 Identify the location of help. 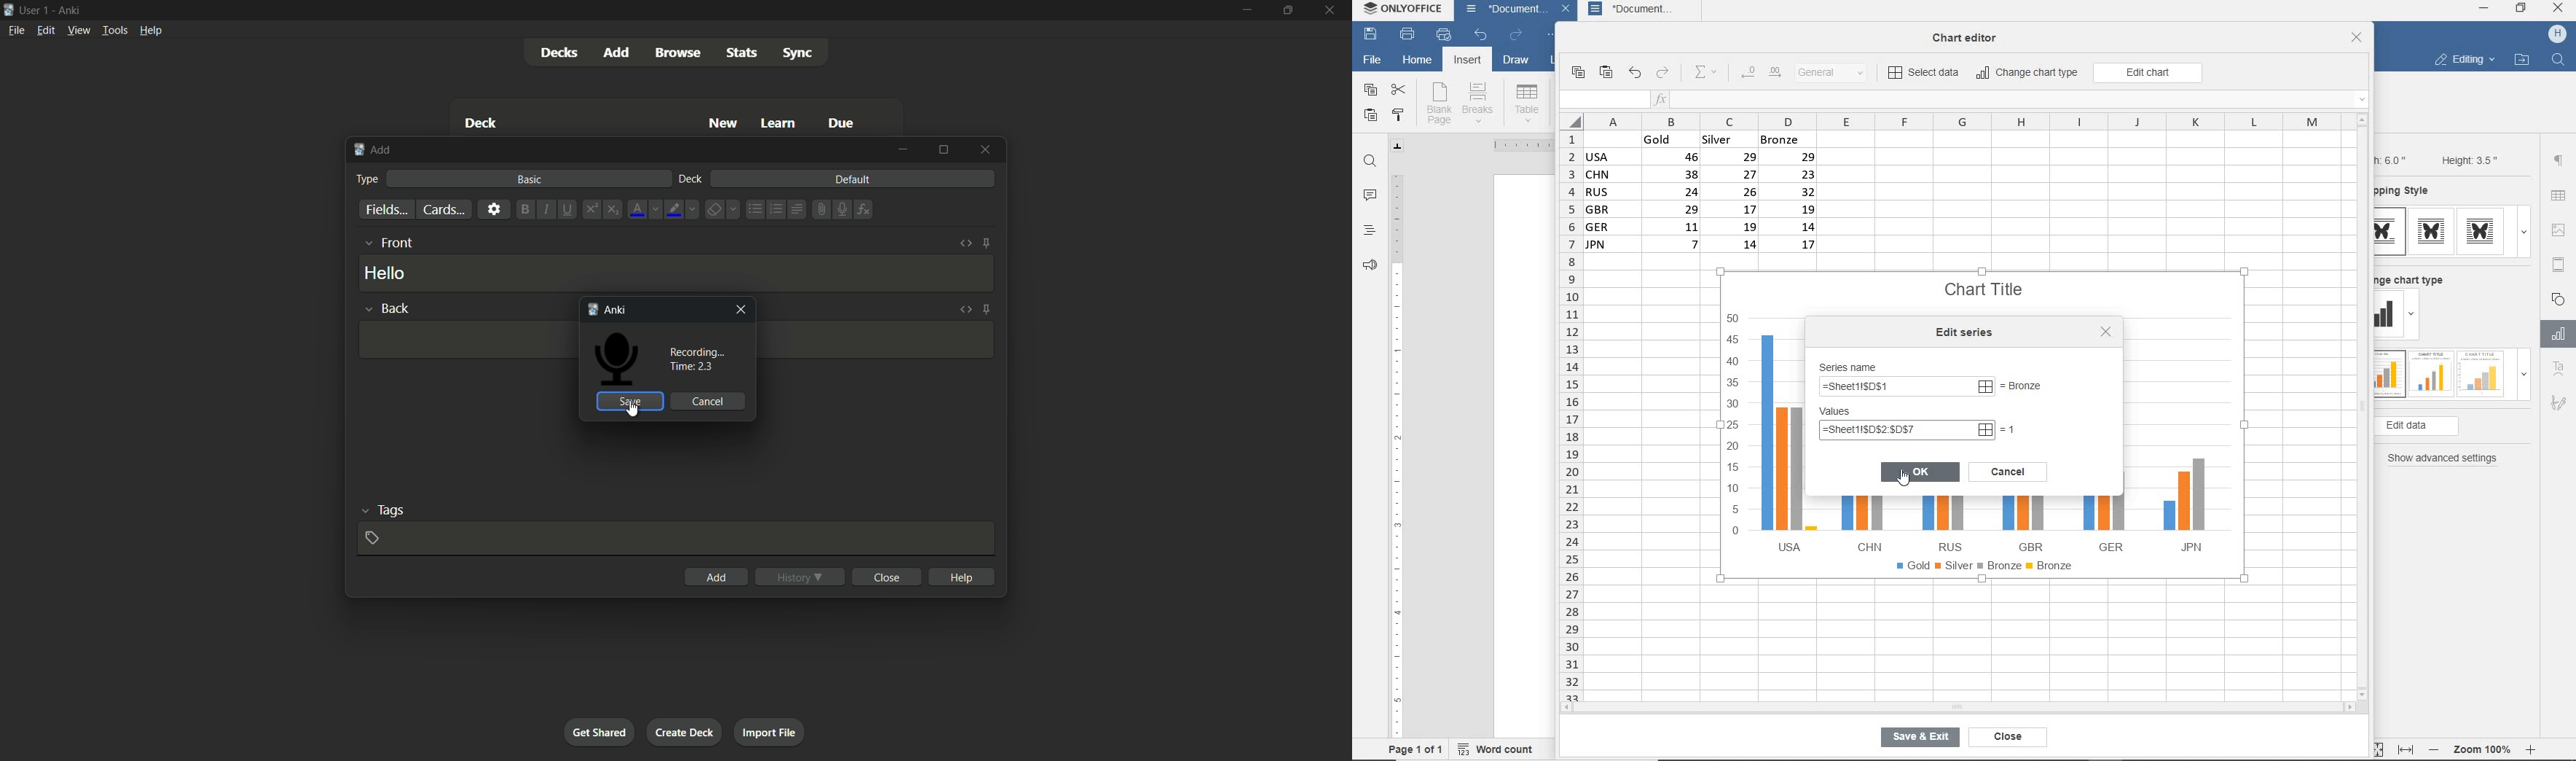
(962, 576).